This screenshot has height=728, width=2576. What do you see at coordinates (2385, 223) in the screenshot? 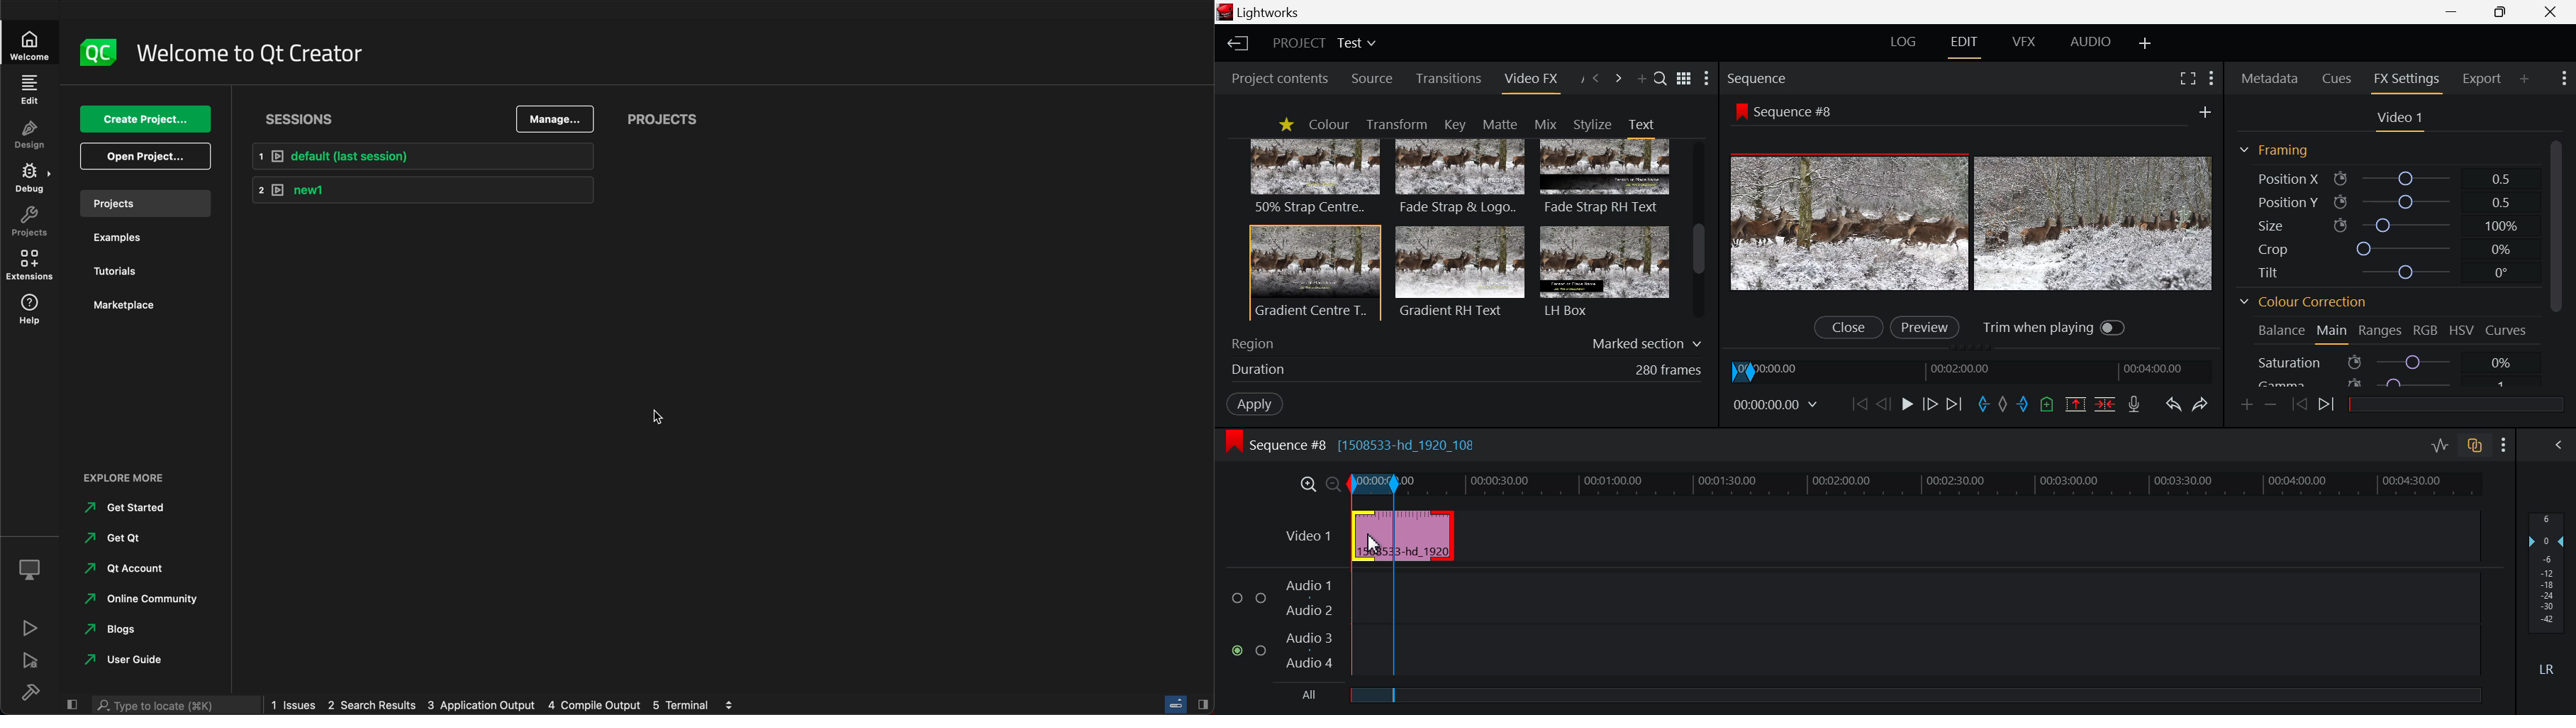
I see `Size` at bounding box center [2385, 223].